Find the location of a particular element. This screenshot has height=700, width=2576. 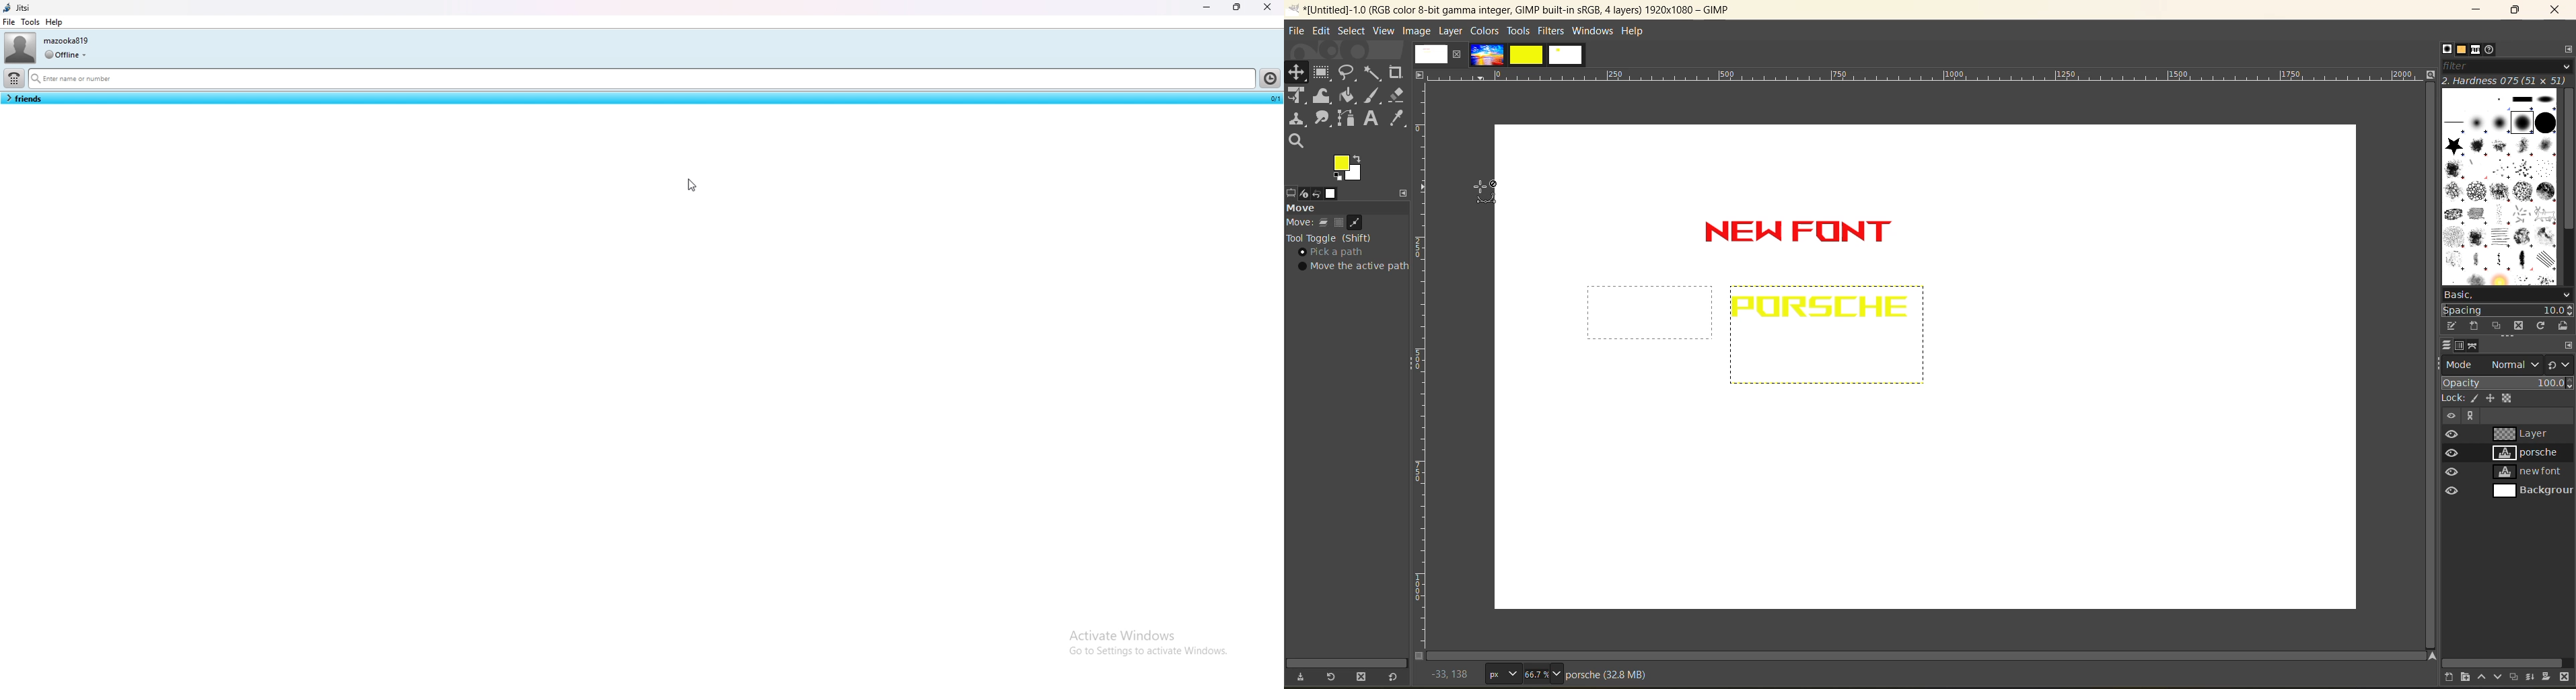

file is located at coordinates (1295, 30).